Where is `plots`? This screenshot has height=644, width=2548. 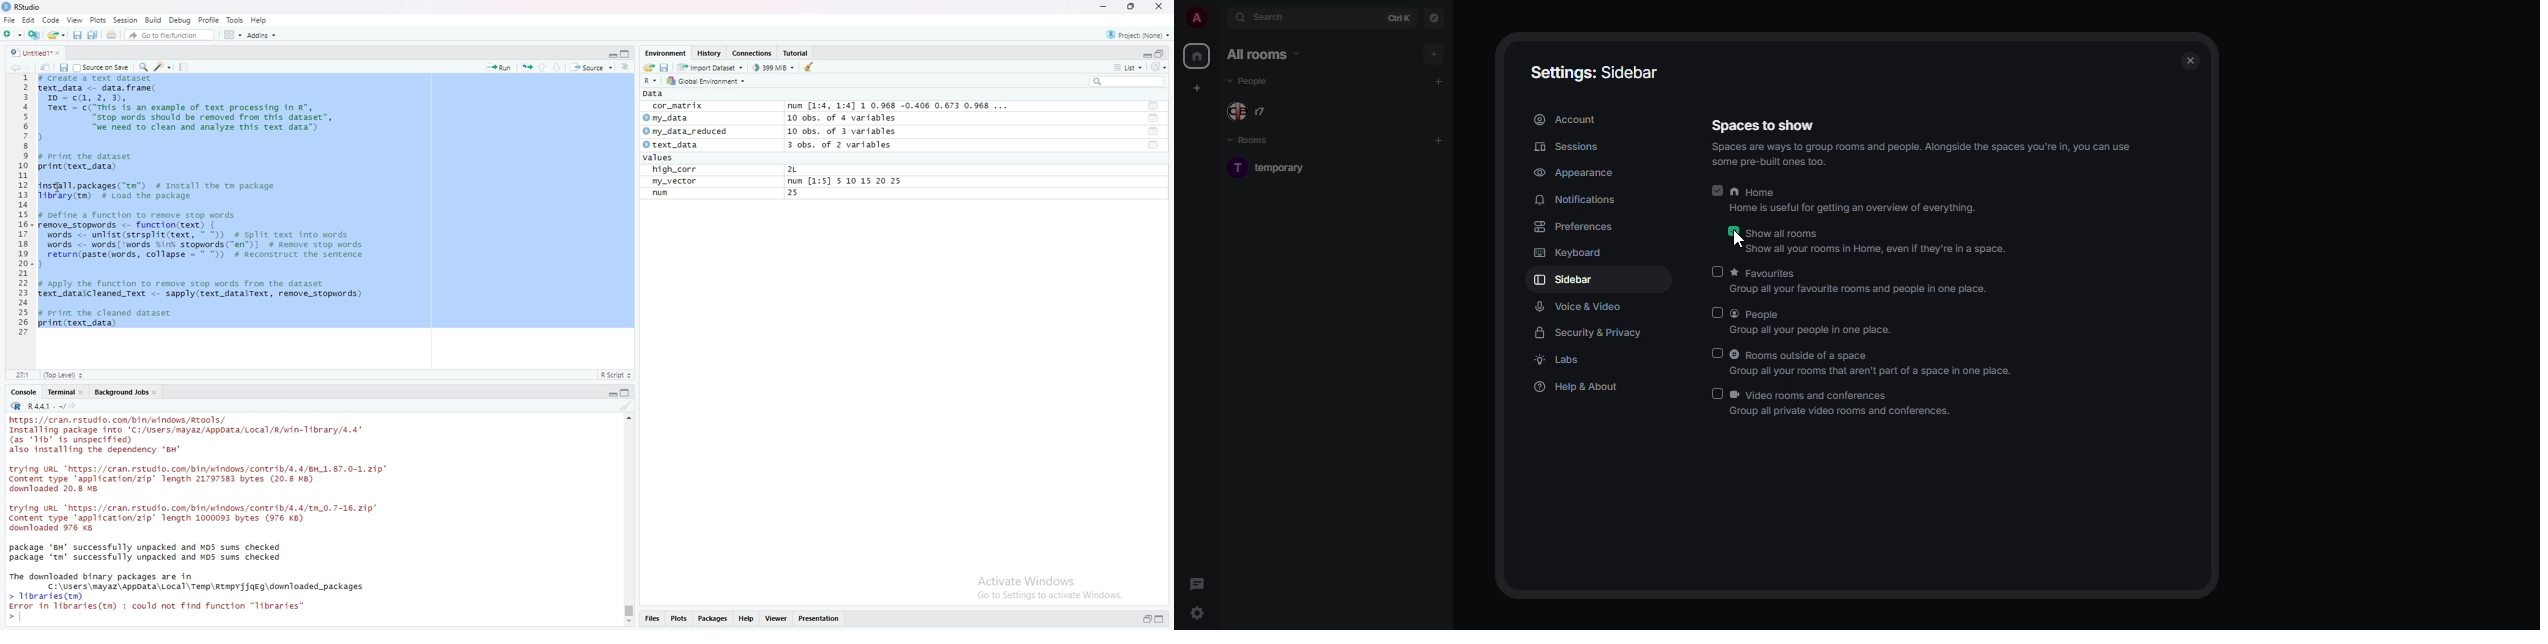 plots is located at coordinates (680, 619).